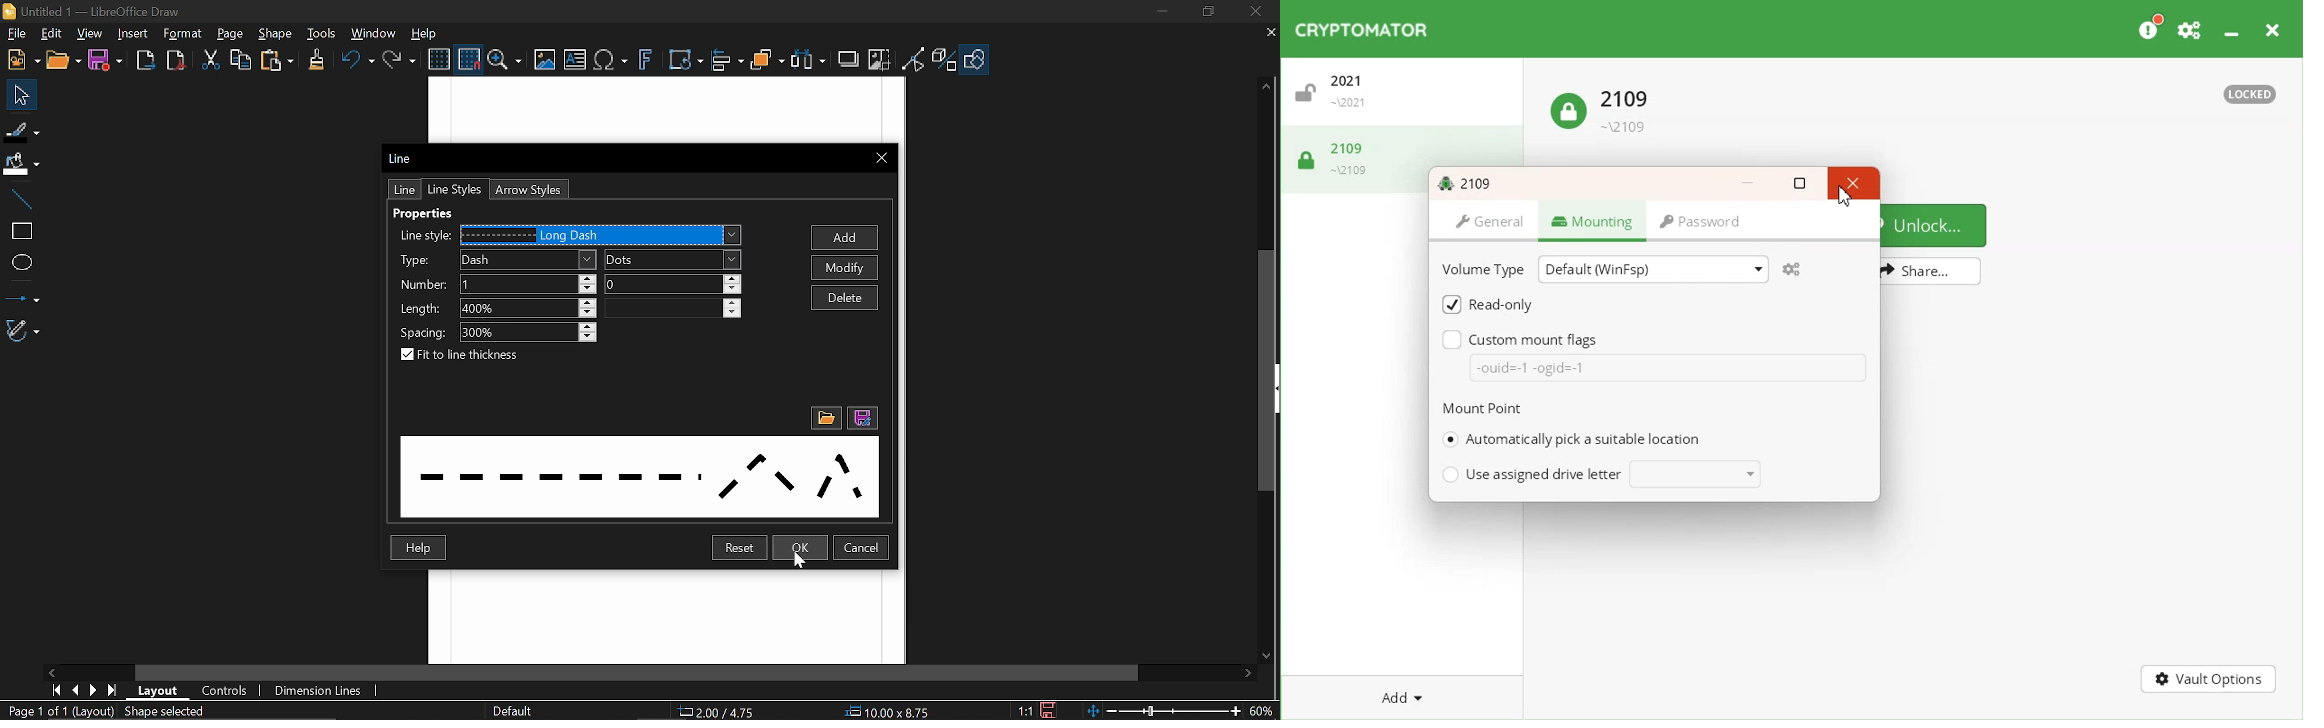  I want to click on Shadow, so click(848, 59).